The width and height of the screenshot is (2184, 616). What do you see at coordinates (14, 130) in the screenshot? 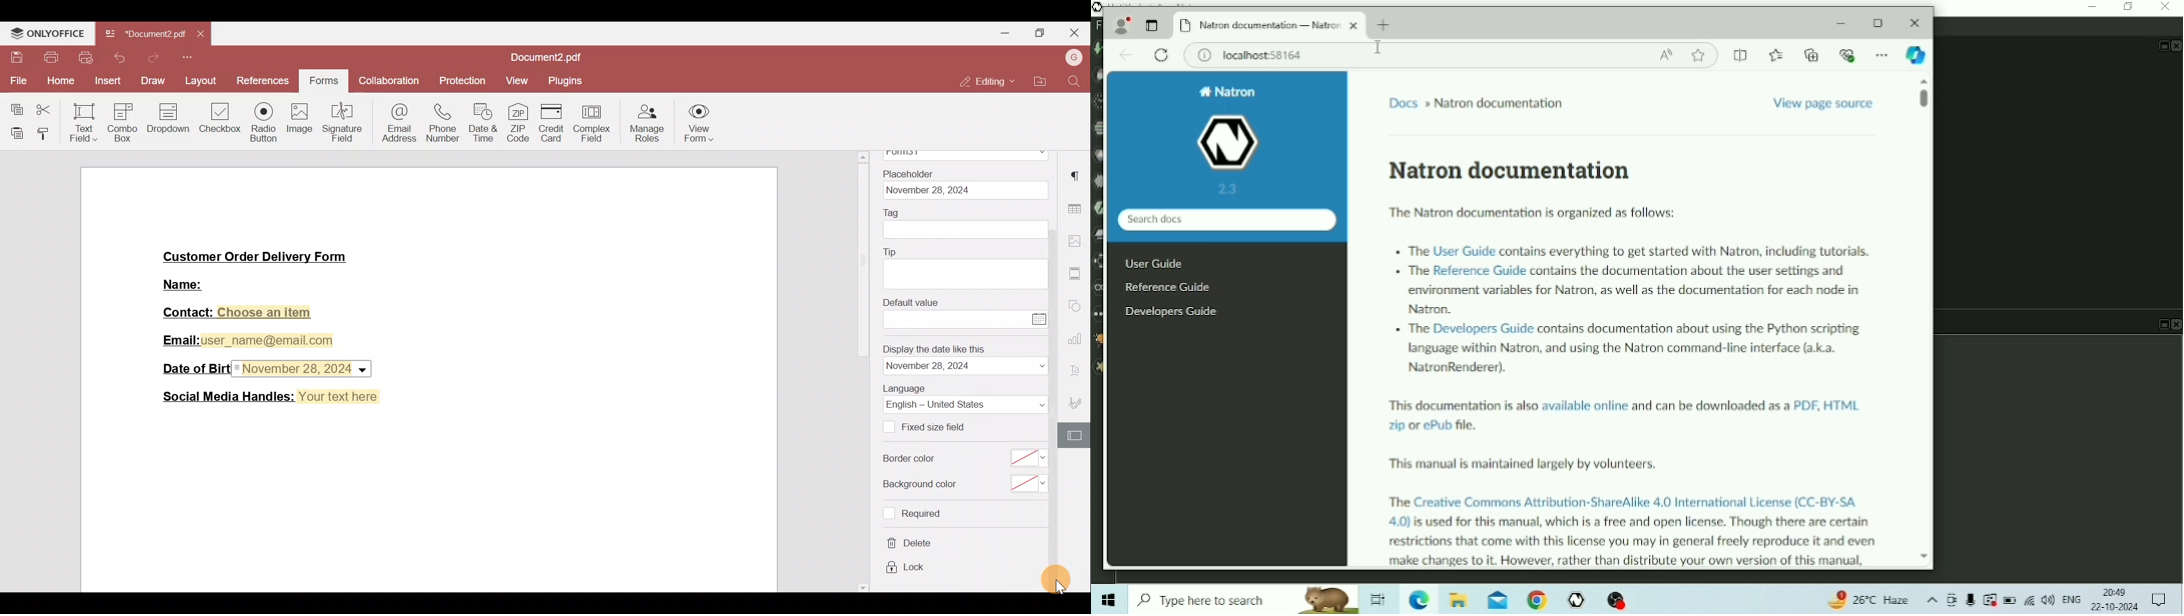
I see `Paste` at bounding box center [14, 130].